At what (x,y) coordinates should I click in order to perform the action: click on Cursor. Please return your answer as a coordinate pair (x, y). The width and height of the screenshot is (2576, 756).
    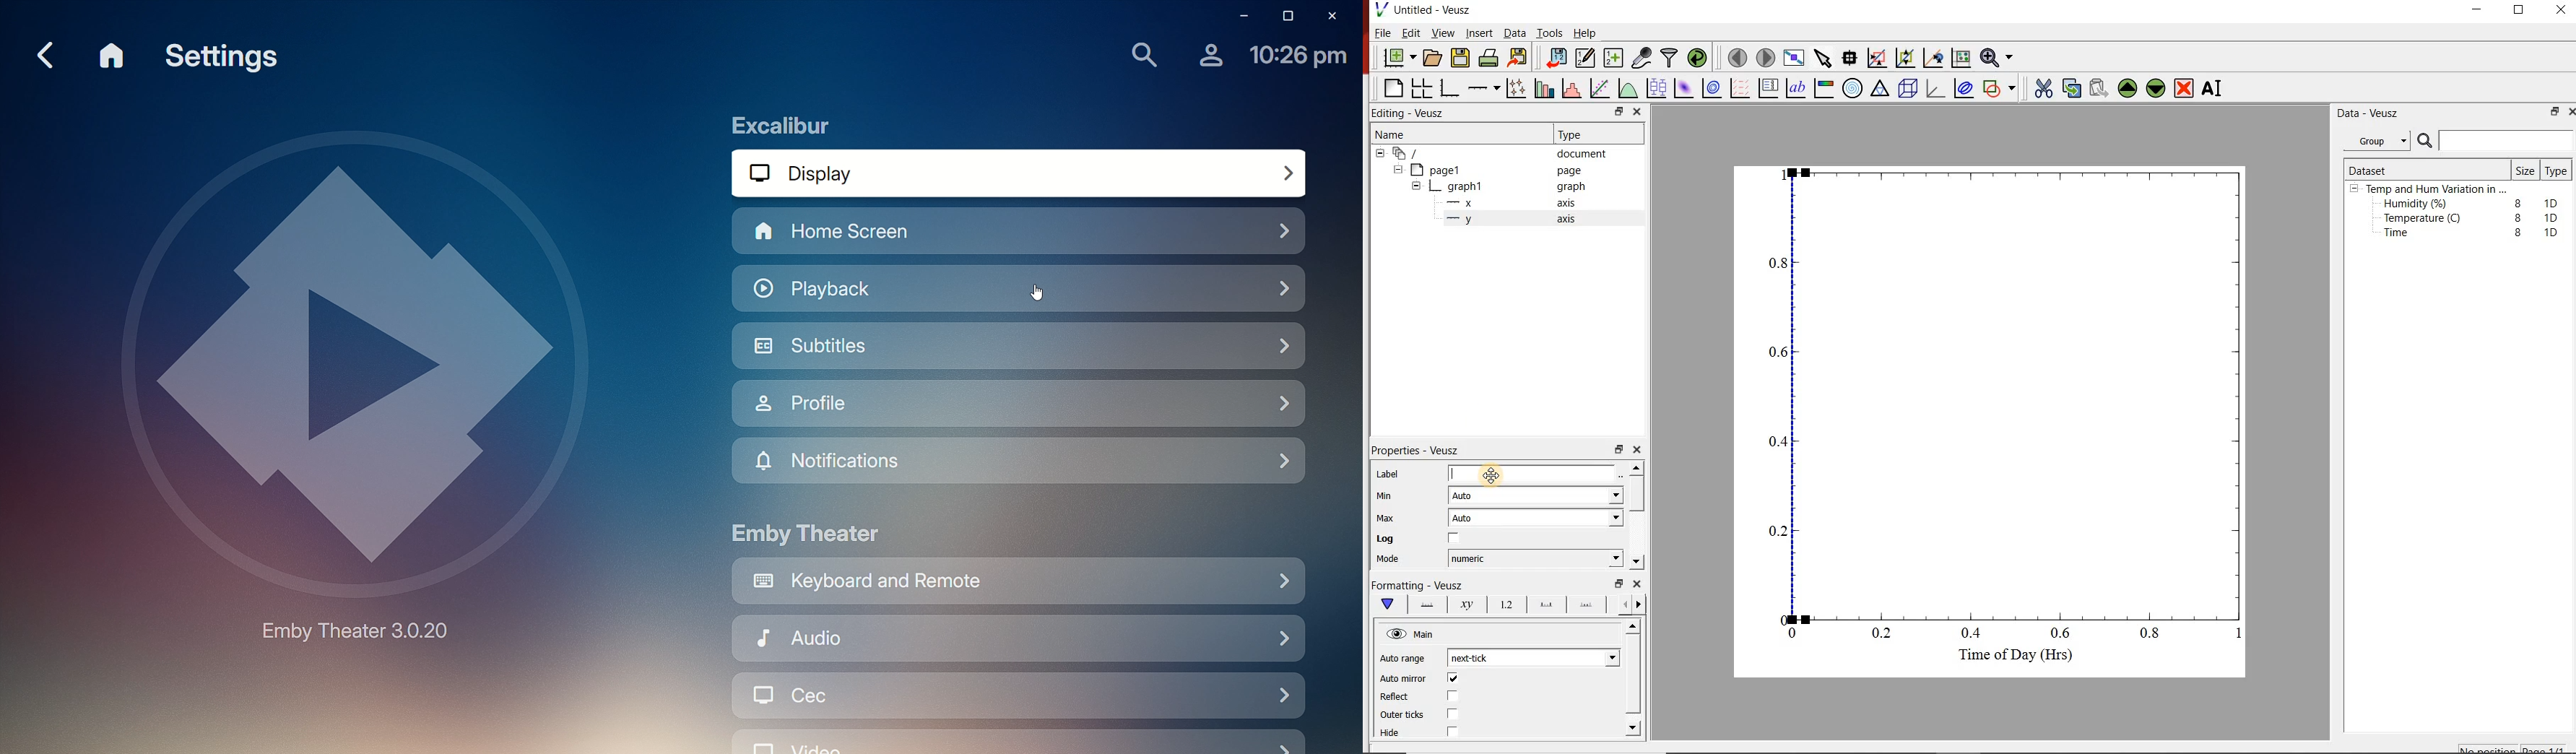
    Looking at the image, I should click on (1501, 473).